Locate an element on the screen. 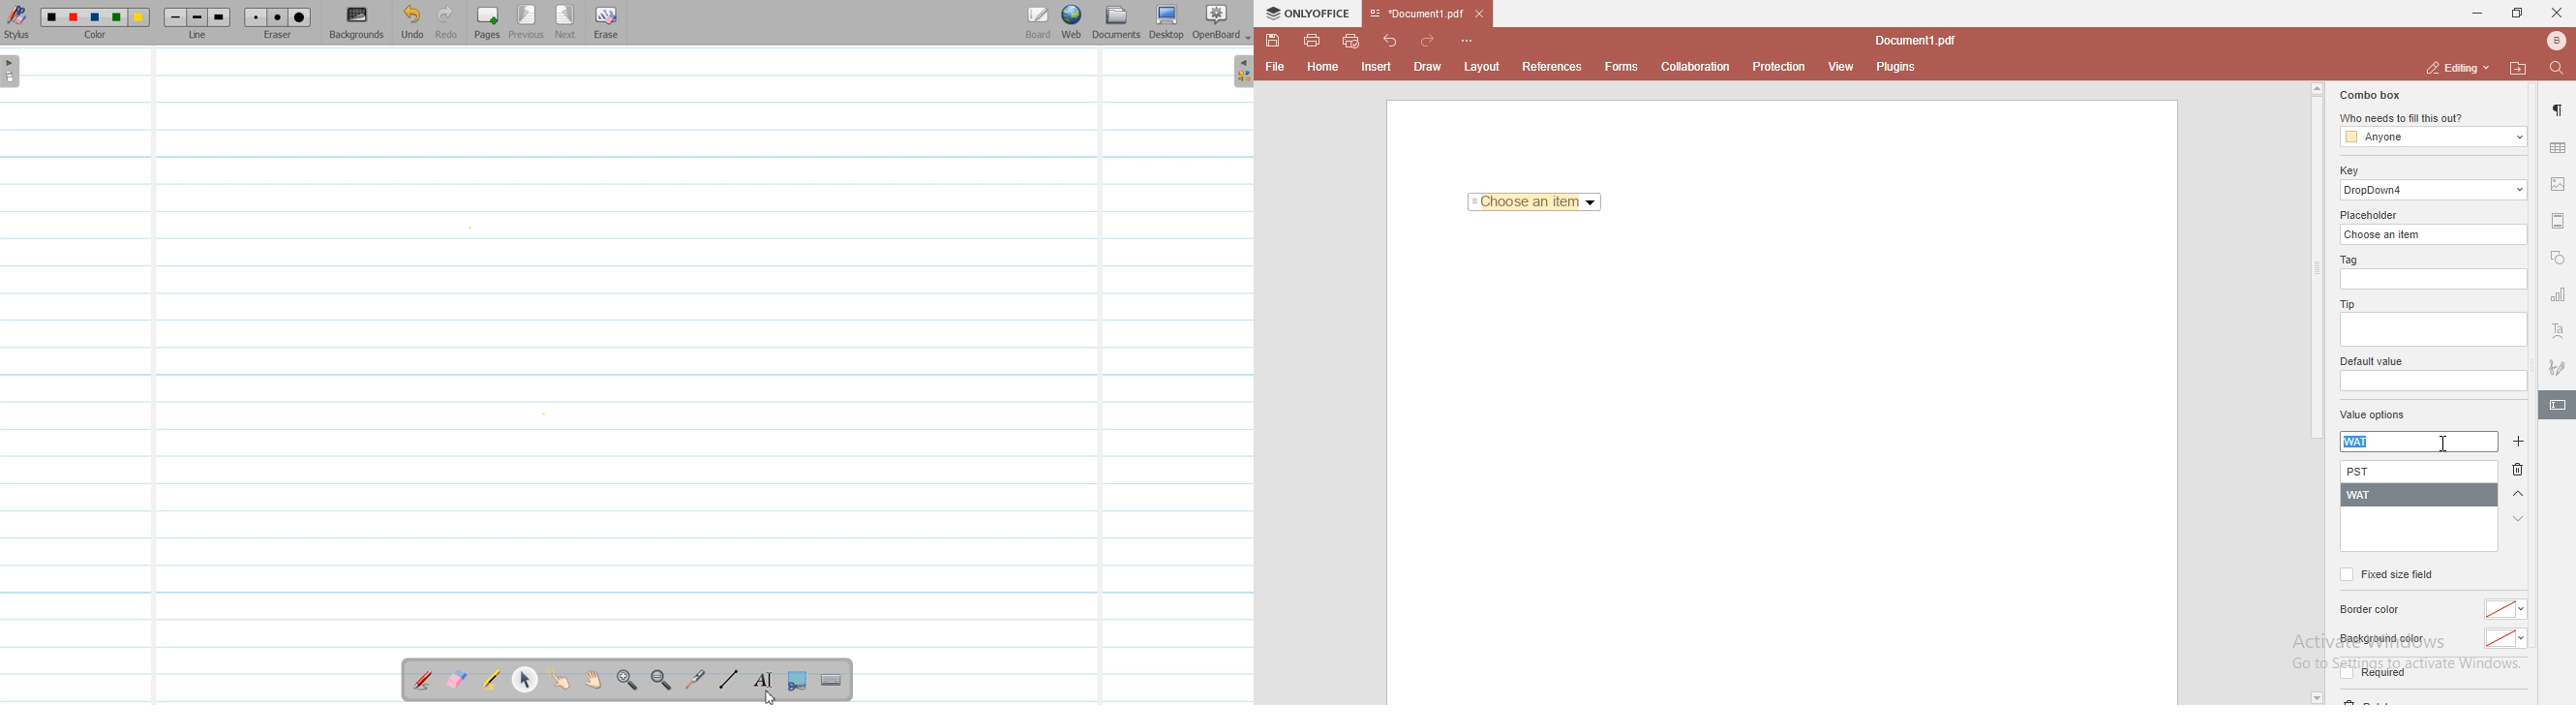  Highlight is located at coordinates (491, 681).